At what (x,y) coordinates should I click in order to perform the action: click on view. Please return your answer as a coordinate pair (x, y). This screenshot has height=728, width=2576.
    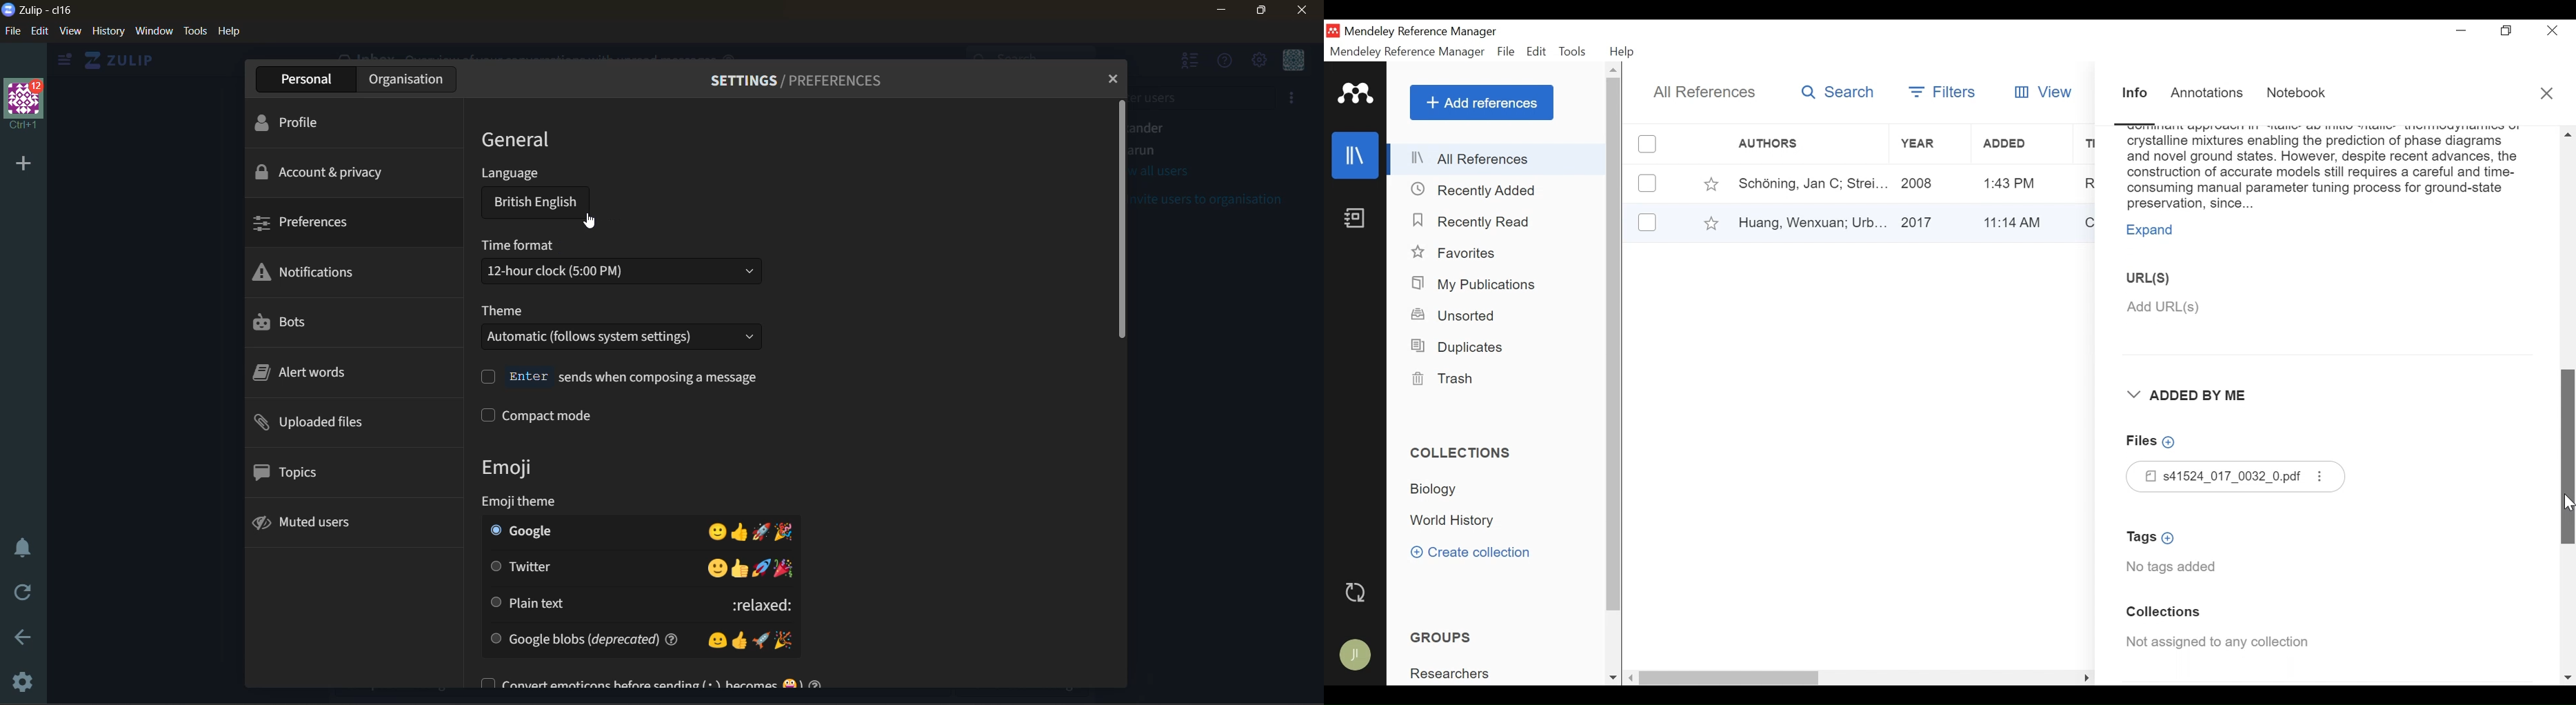
    Looking at the image, I should click on (72, 32).